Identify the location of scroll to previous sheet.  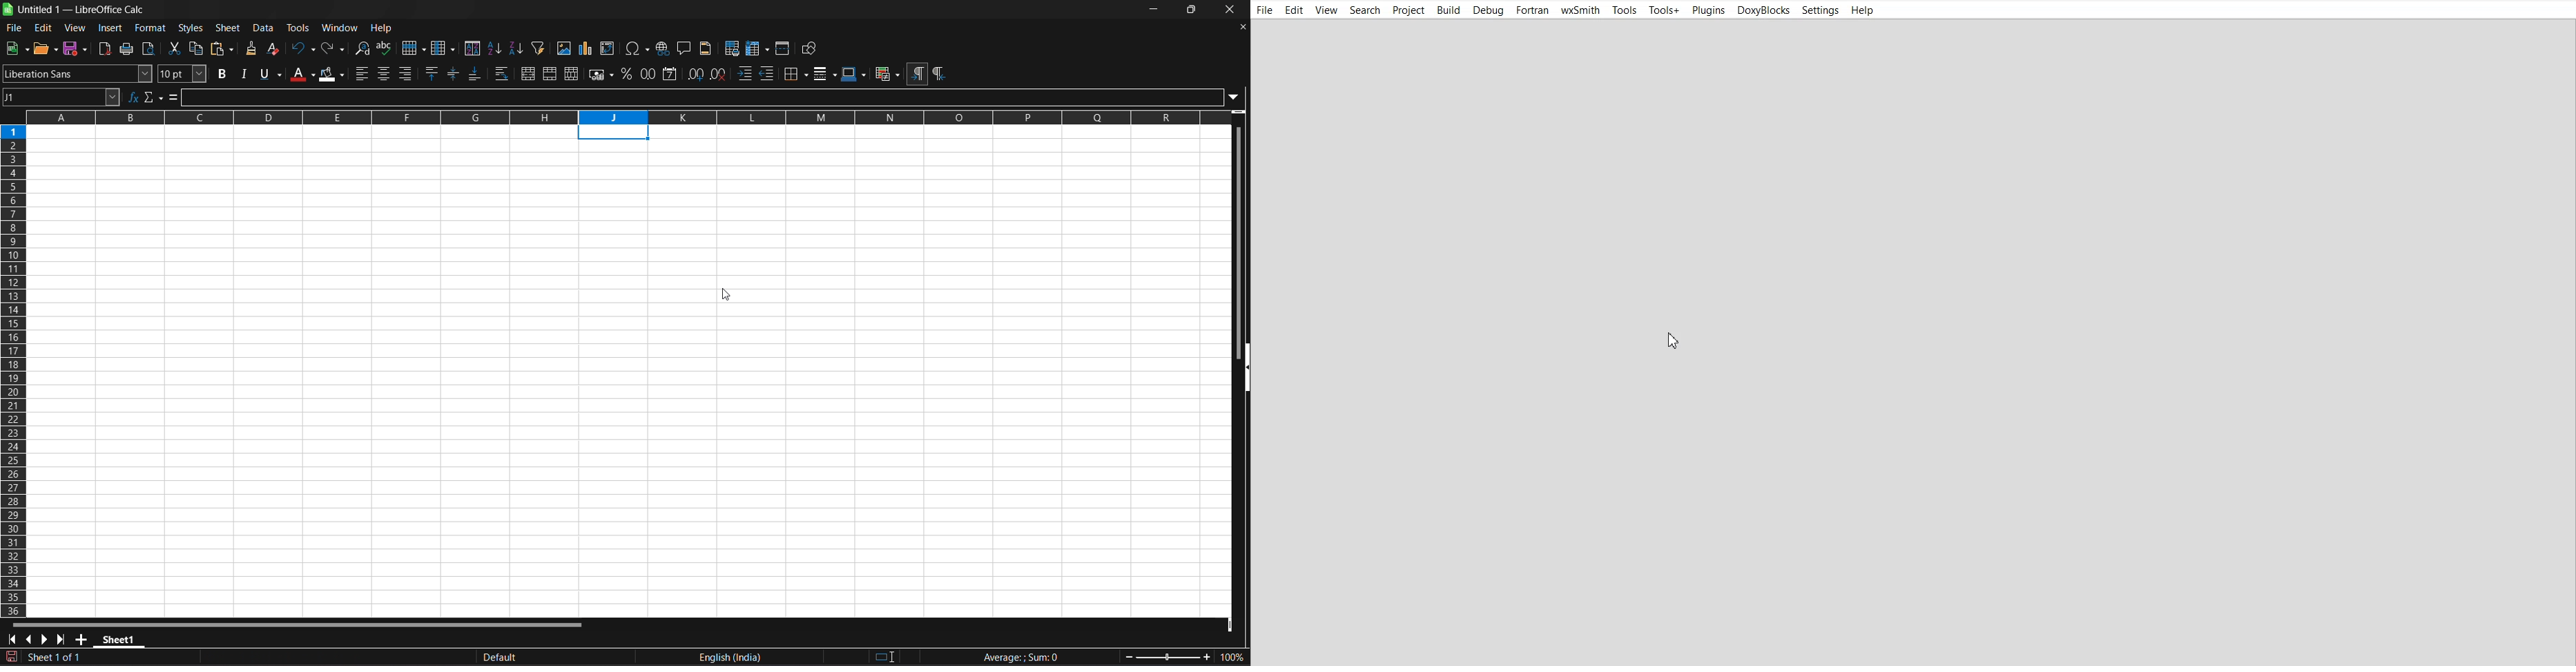
(30, 639).